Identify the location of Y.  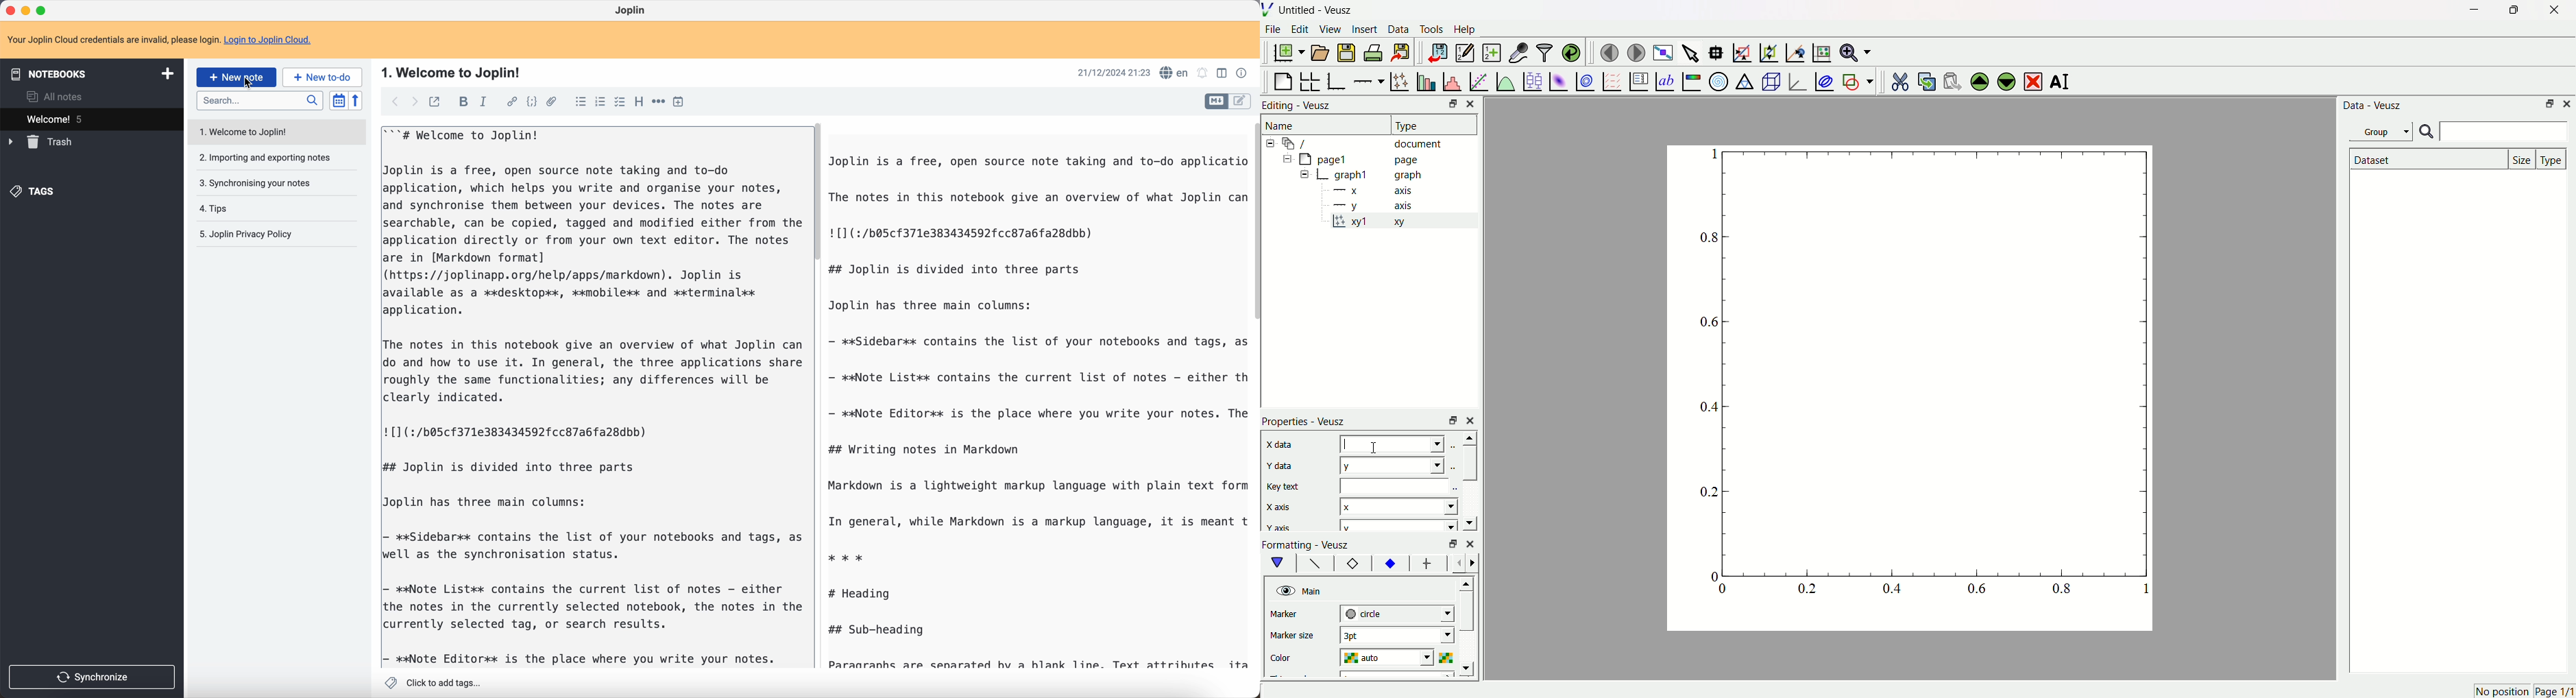
(1391, 465).